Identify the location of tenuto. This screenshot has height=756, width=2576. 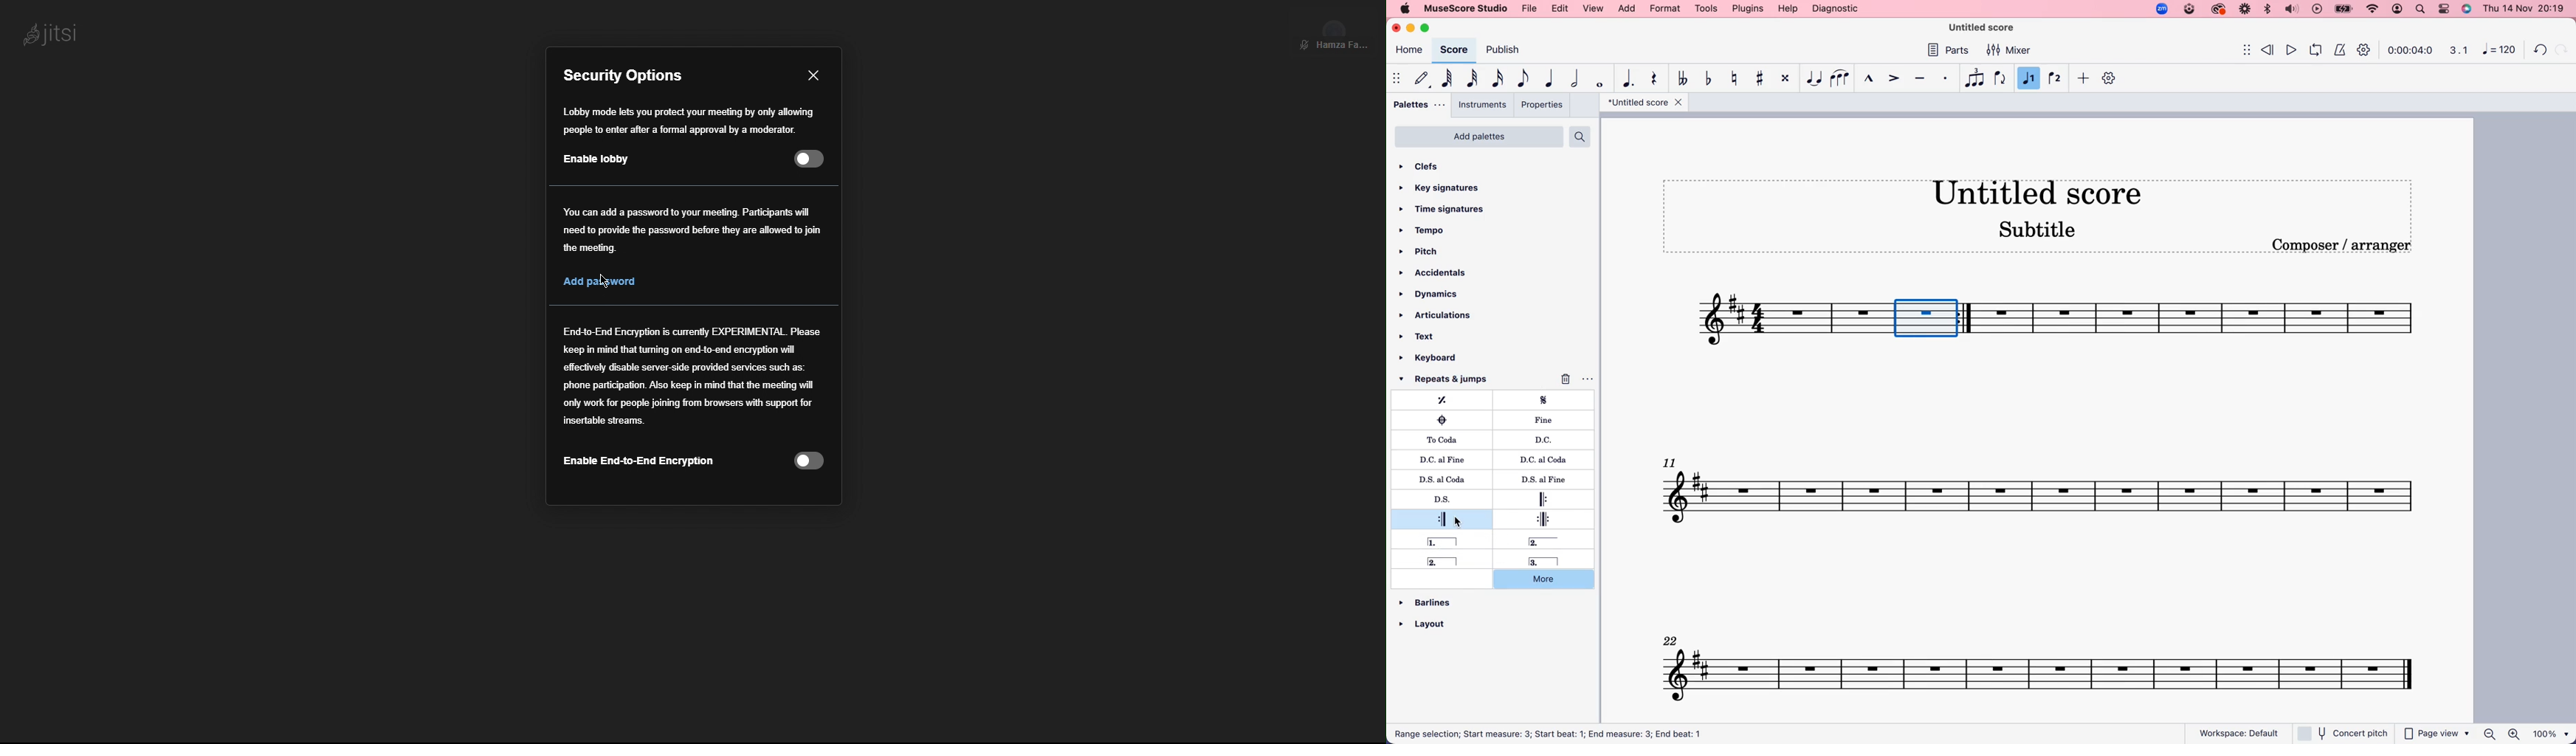
(1923, 79).